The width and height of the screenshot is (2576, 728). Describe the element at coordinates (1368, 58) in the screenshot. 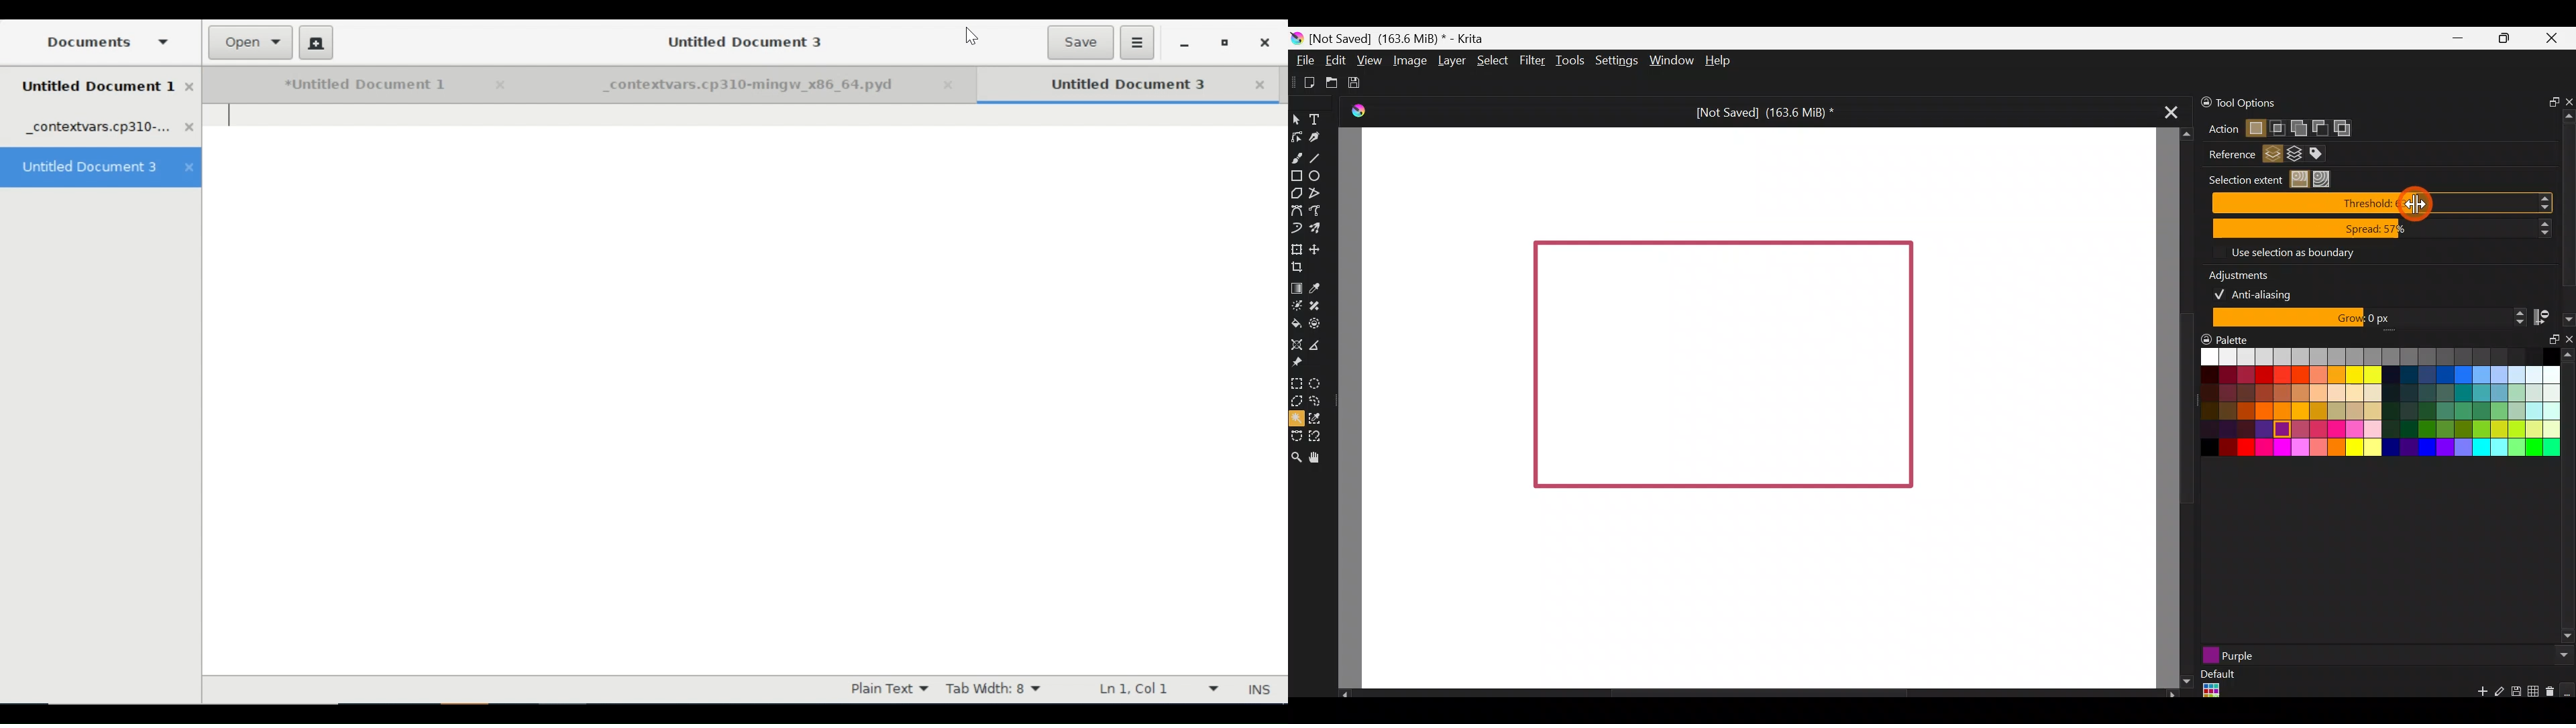

I see `View` at that location.